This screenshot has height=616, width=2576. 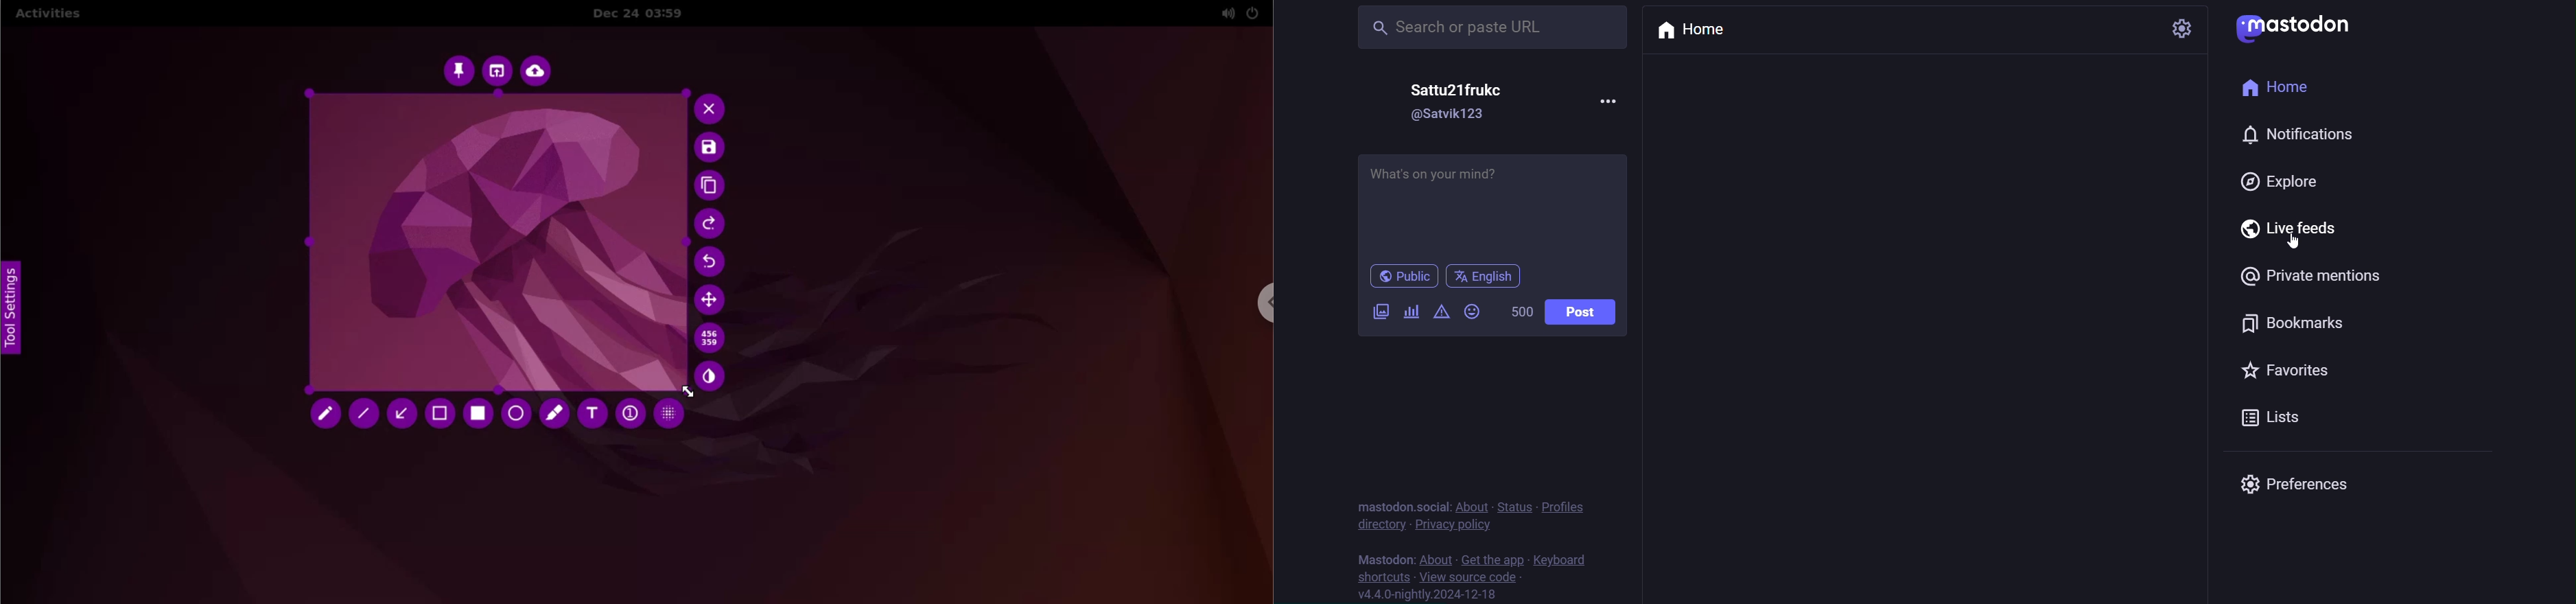 I want to click on bookmark, so click(x=2302, y=320).